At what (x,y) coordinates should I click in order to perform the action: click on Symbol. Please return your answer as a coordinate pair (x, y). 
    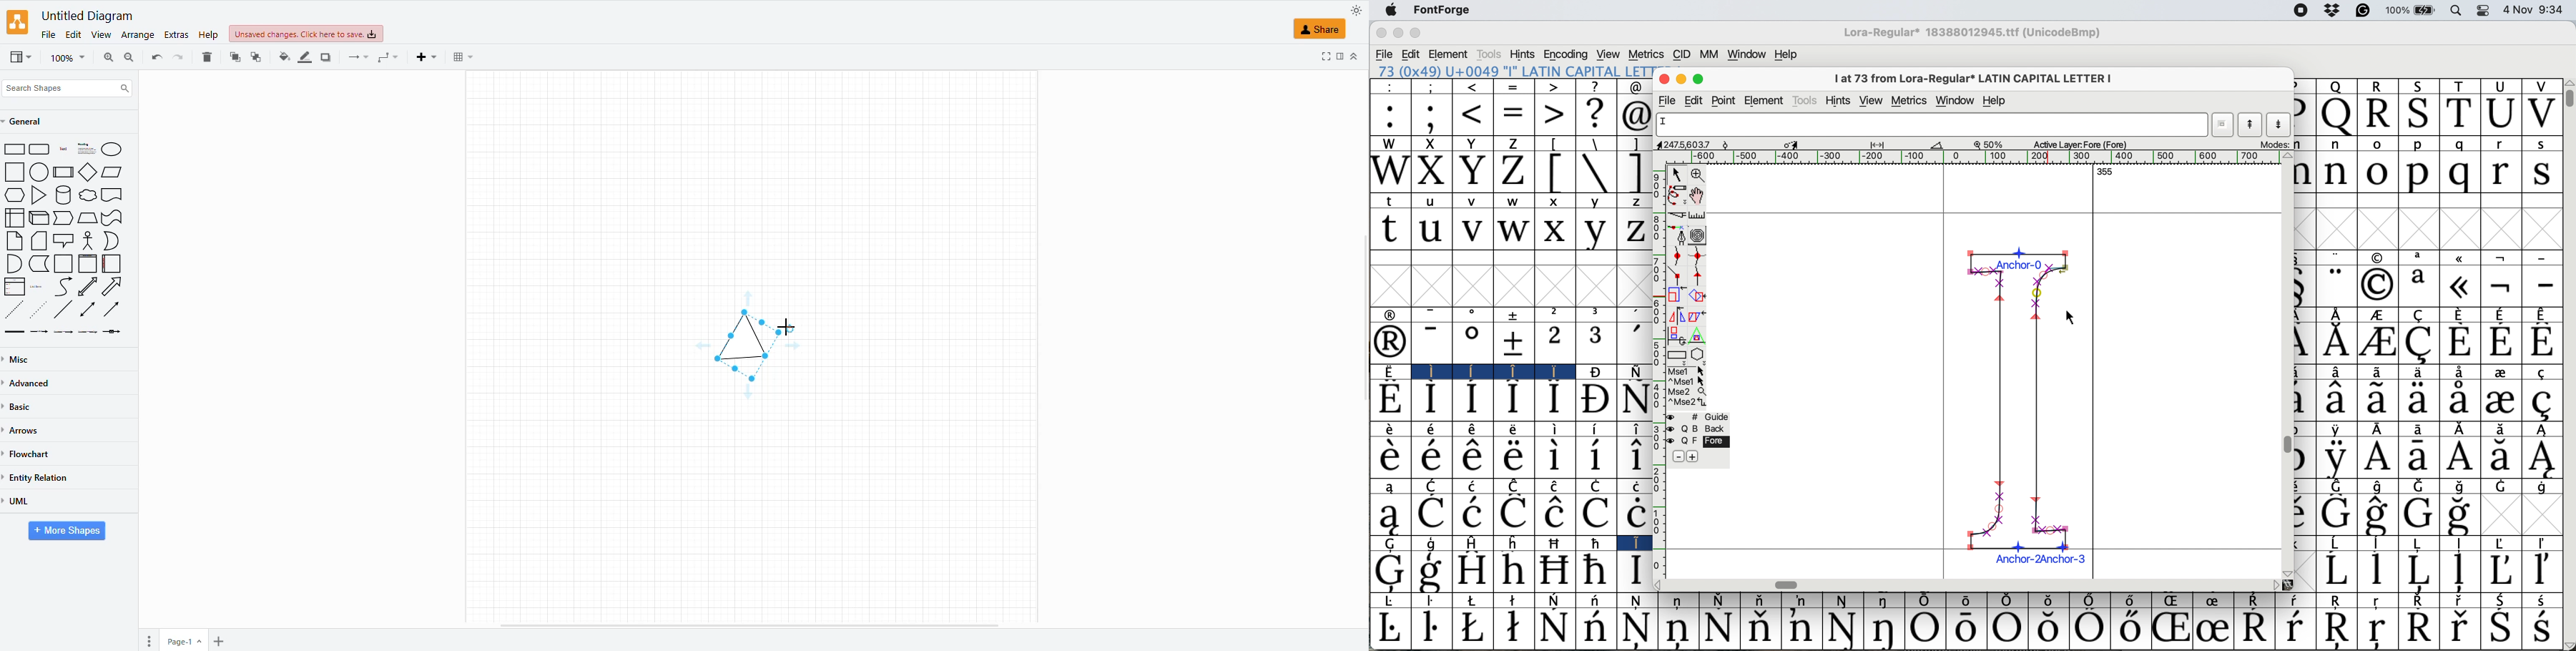
    Looking at the image, I should click on (1679, 629).